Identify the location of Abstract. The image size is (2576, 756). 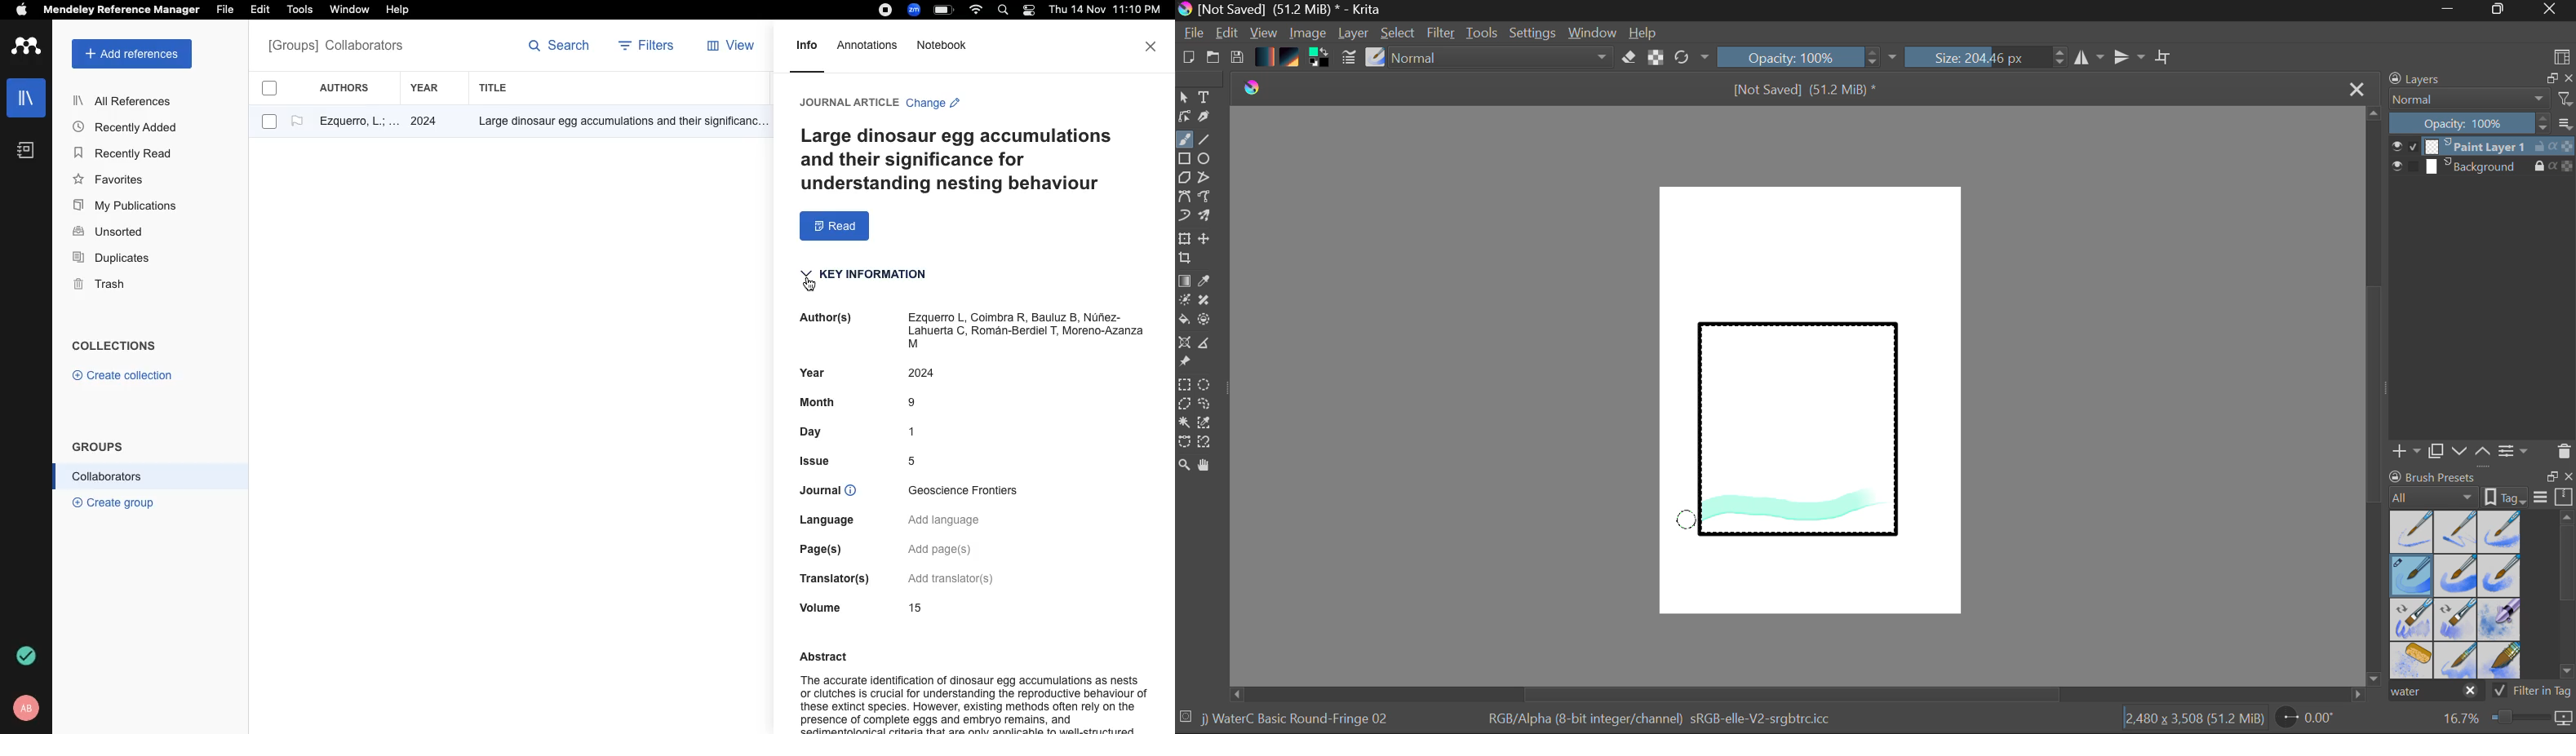
(818, 654).